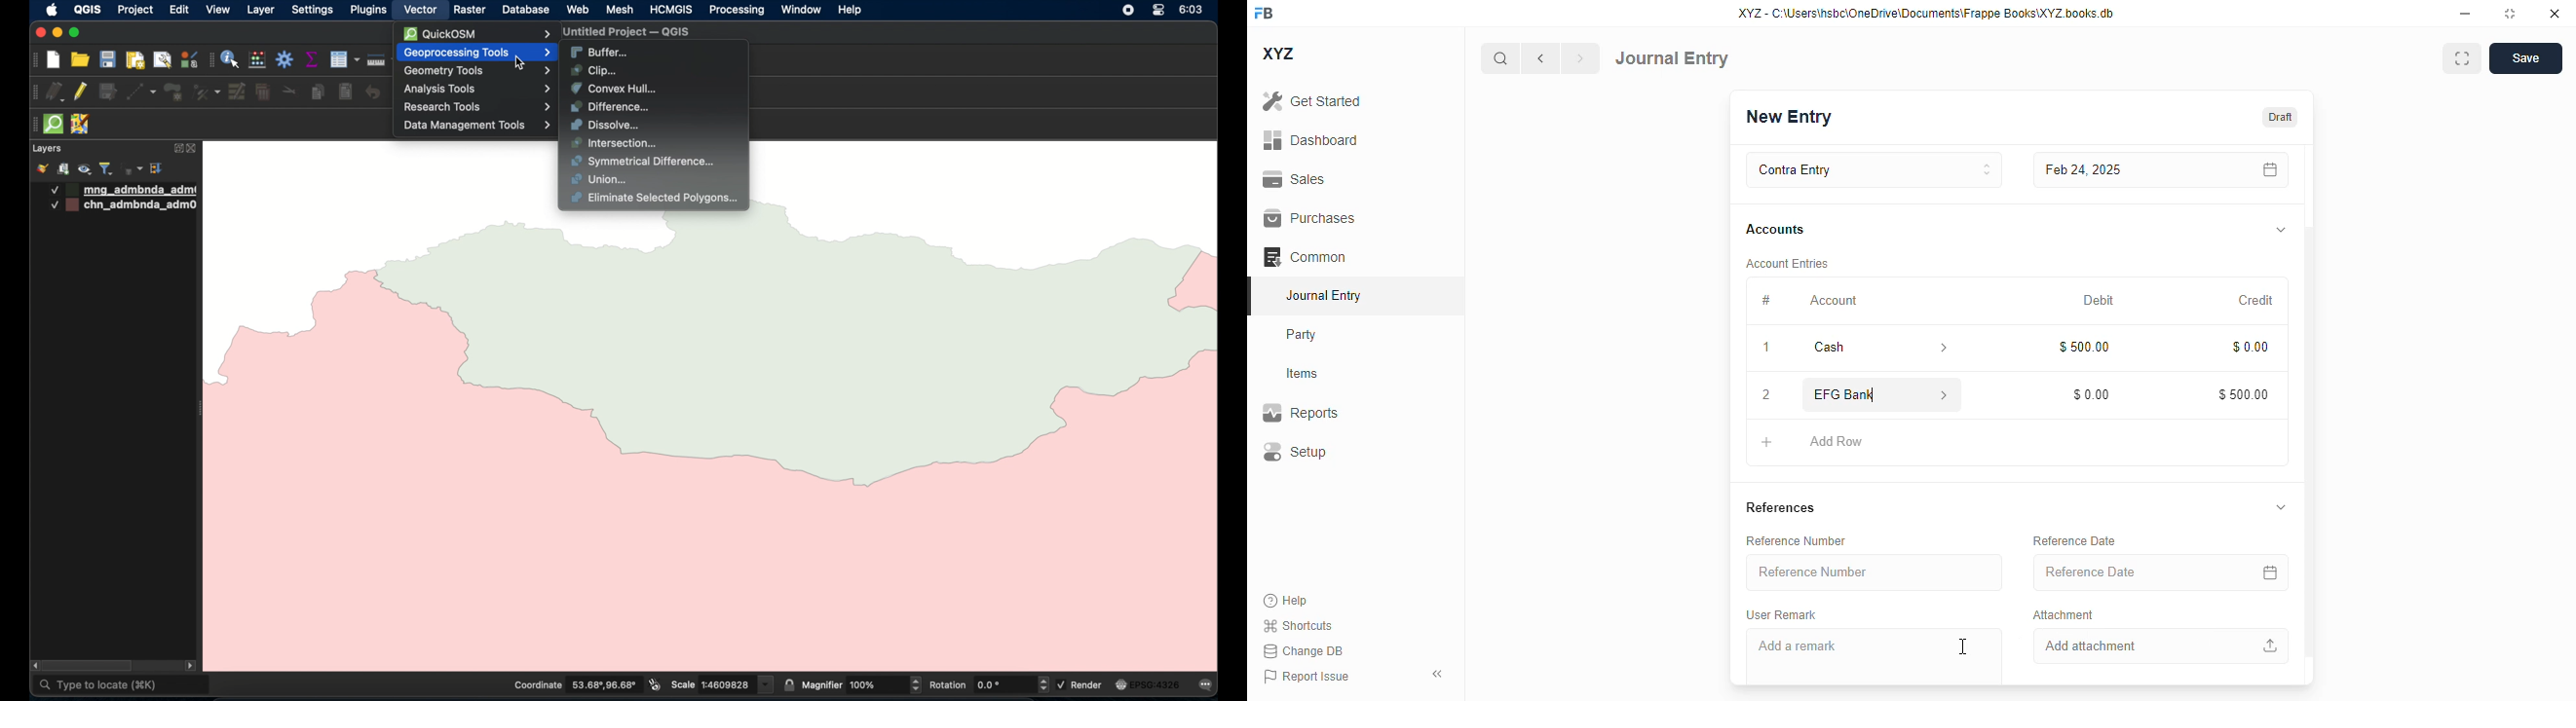 The width and height of the screenshot is (2576, 728). I want to click on save, so click(2525, 58).